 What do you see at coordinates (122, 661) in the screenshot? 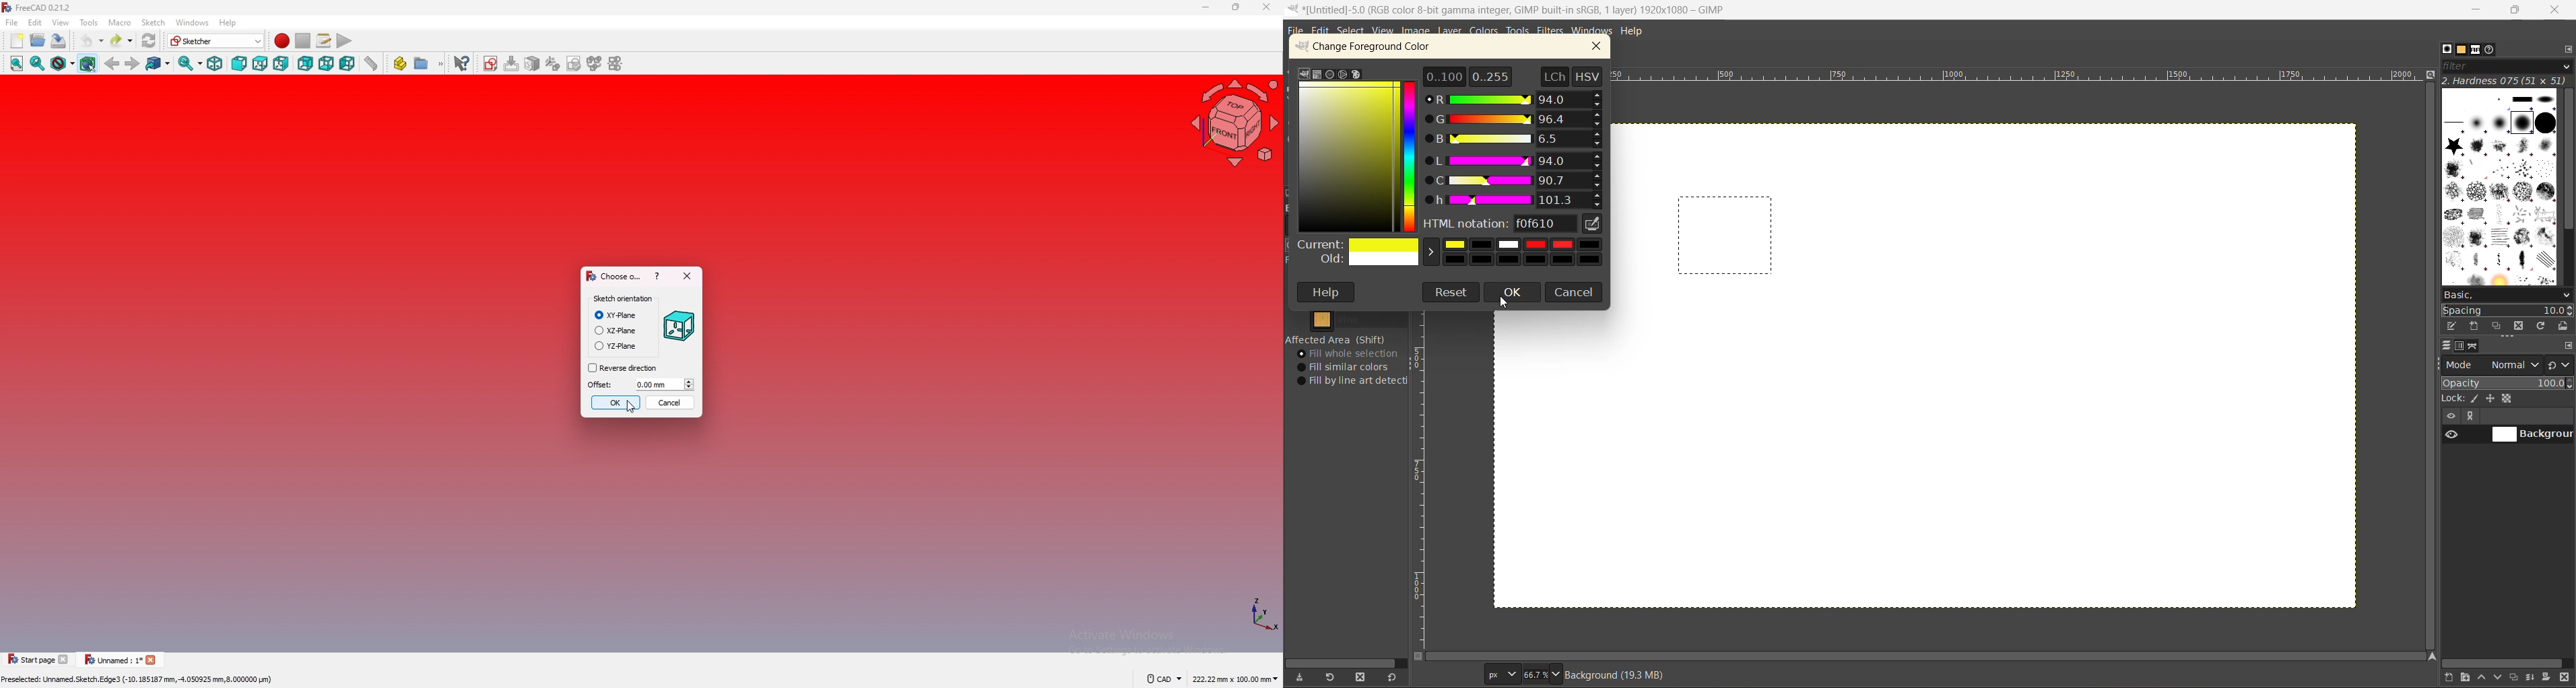
I see `tab 2` at bounding box center [122, 661].